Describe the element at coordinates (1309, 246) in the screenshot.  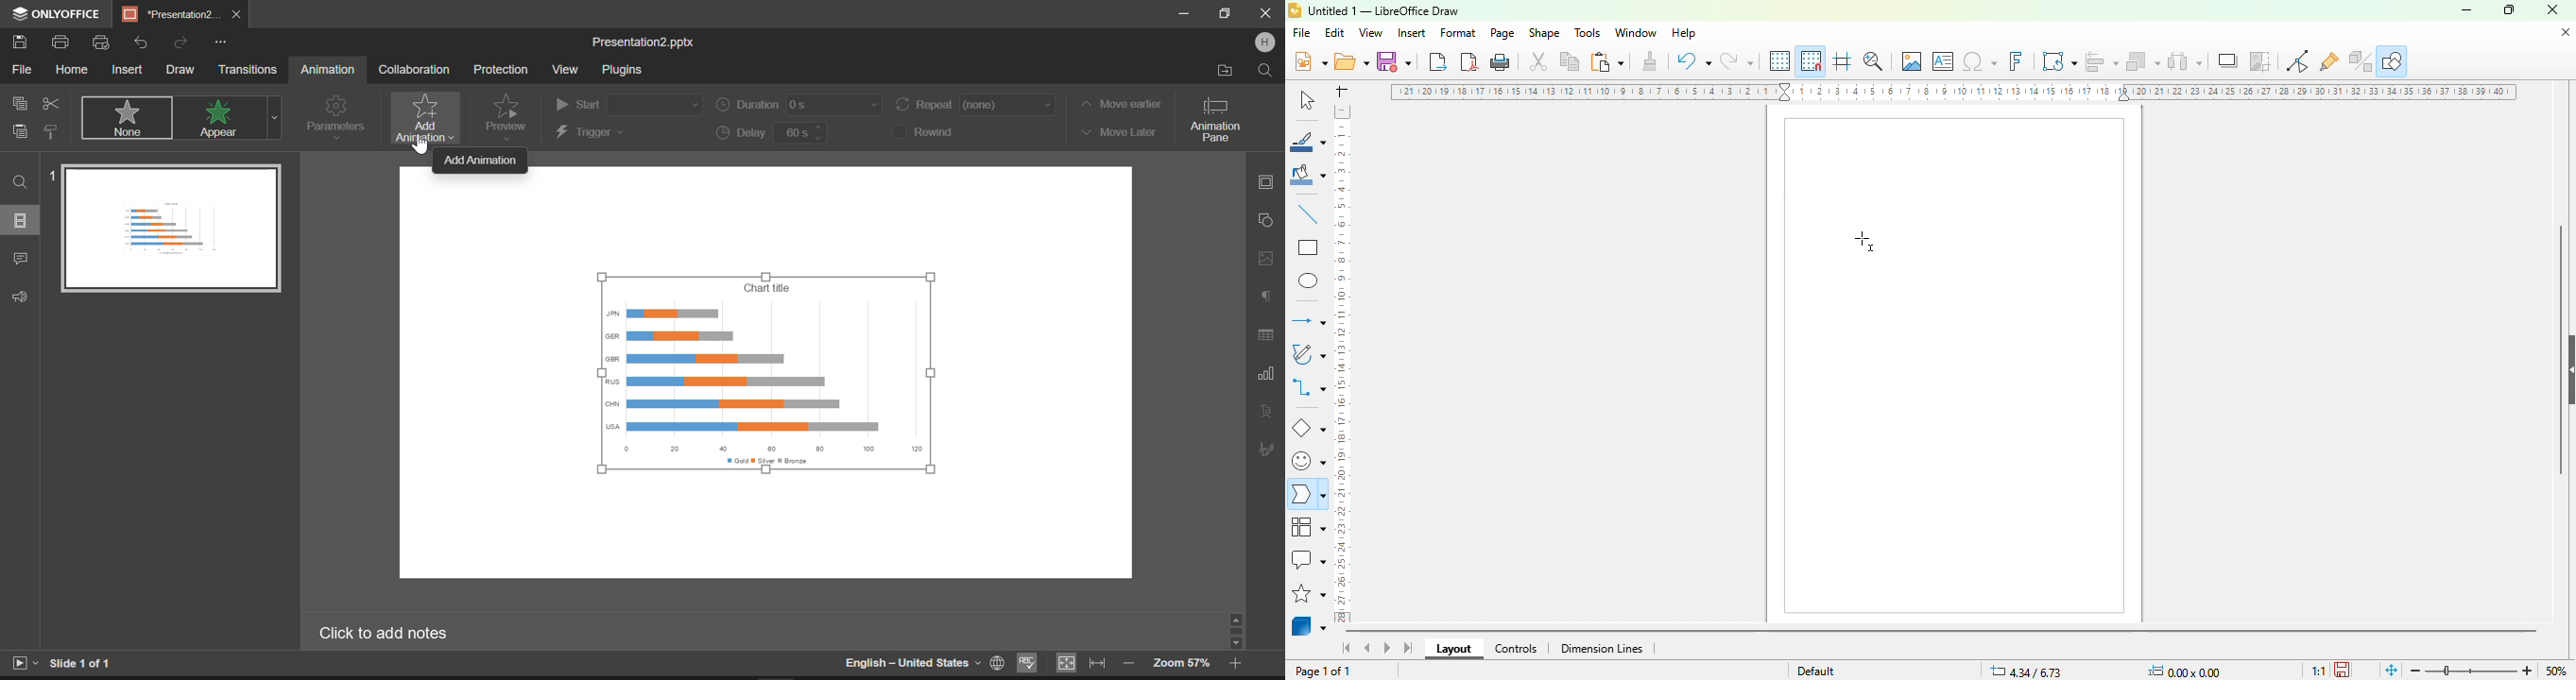
I see `rectangle` at that location.